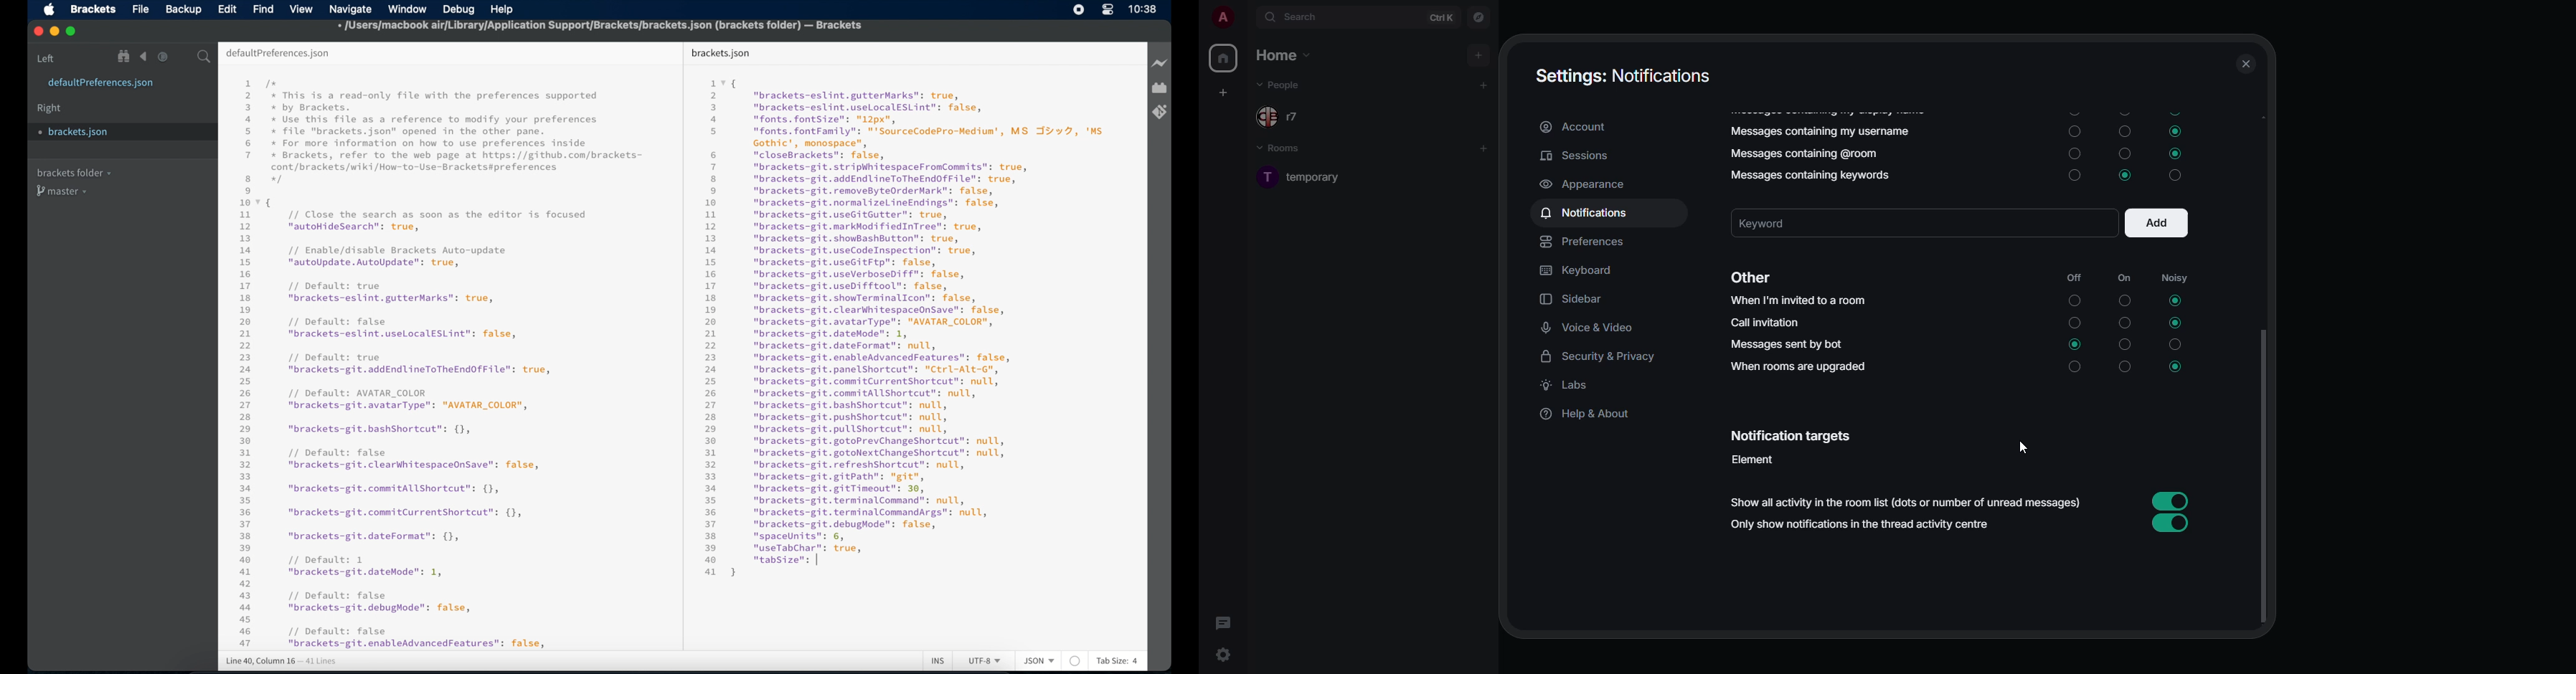 Image resolution: width=2576 pixels, height=700 pixels. What do you see at coordinates (1485, 85) in the screenshot?
I see `add` at bounding box center [1485, 85].